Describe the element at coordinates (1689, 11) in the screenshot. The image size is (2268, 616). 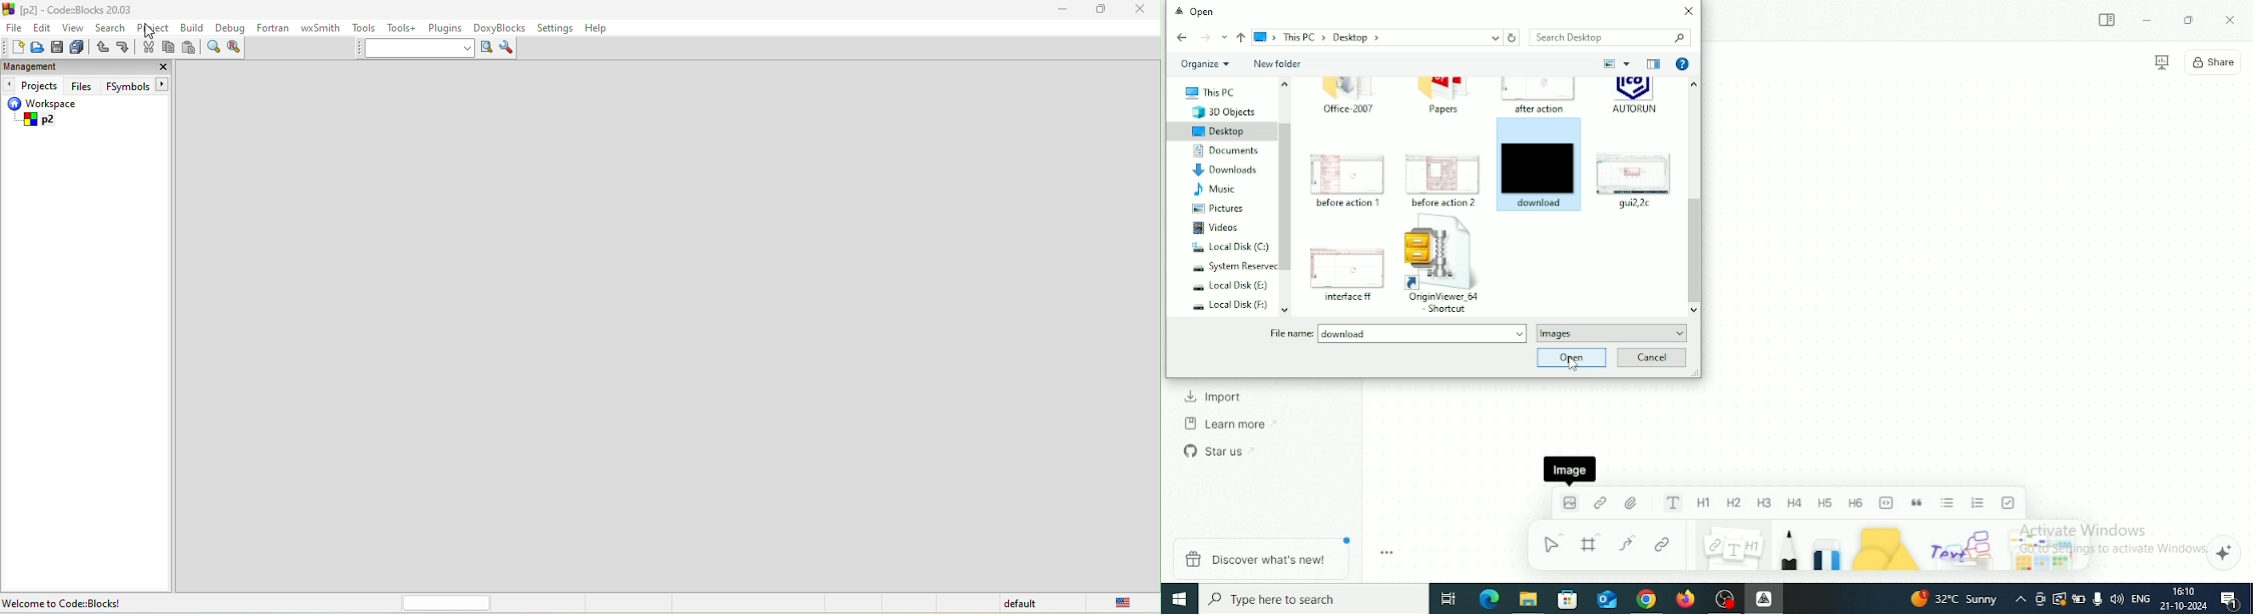
I see `Close` at that location.